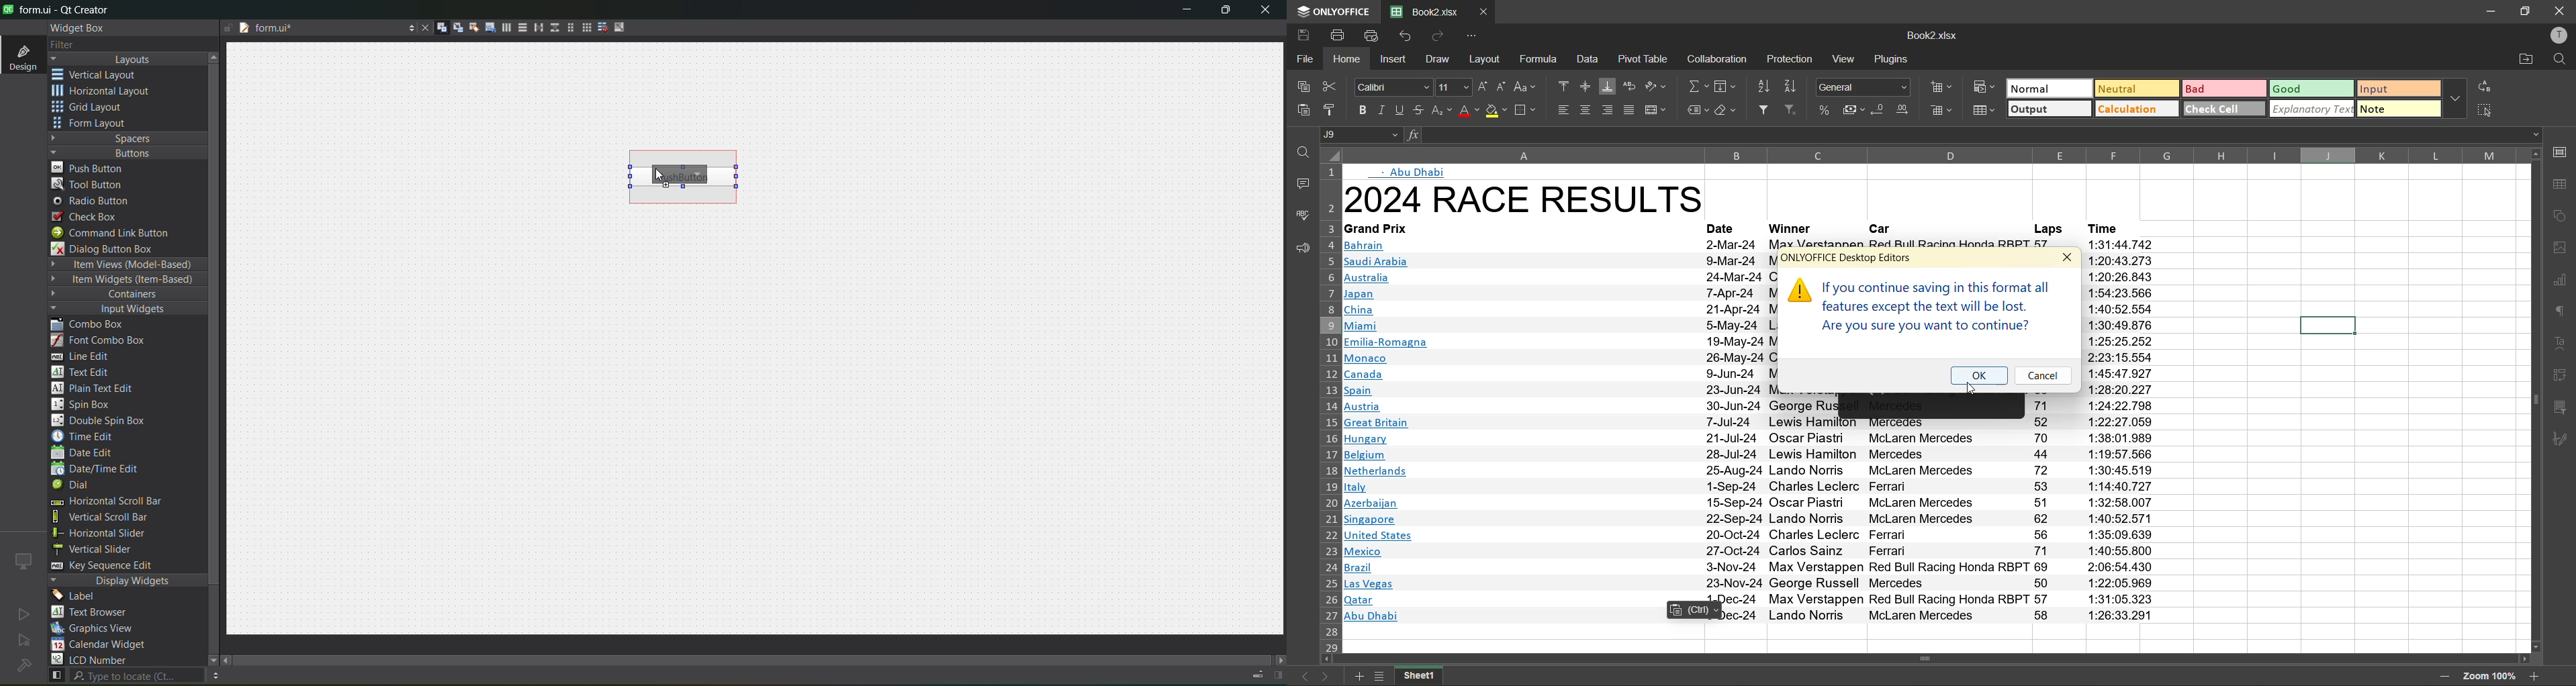 This screenshot has height=700, width=2576. What do you see at coordinates (1755, 552) in the screenshot?
I see `text info` at bounding box center [1755, 552].